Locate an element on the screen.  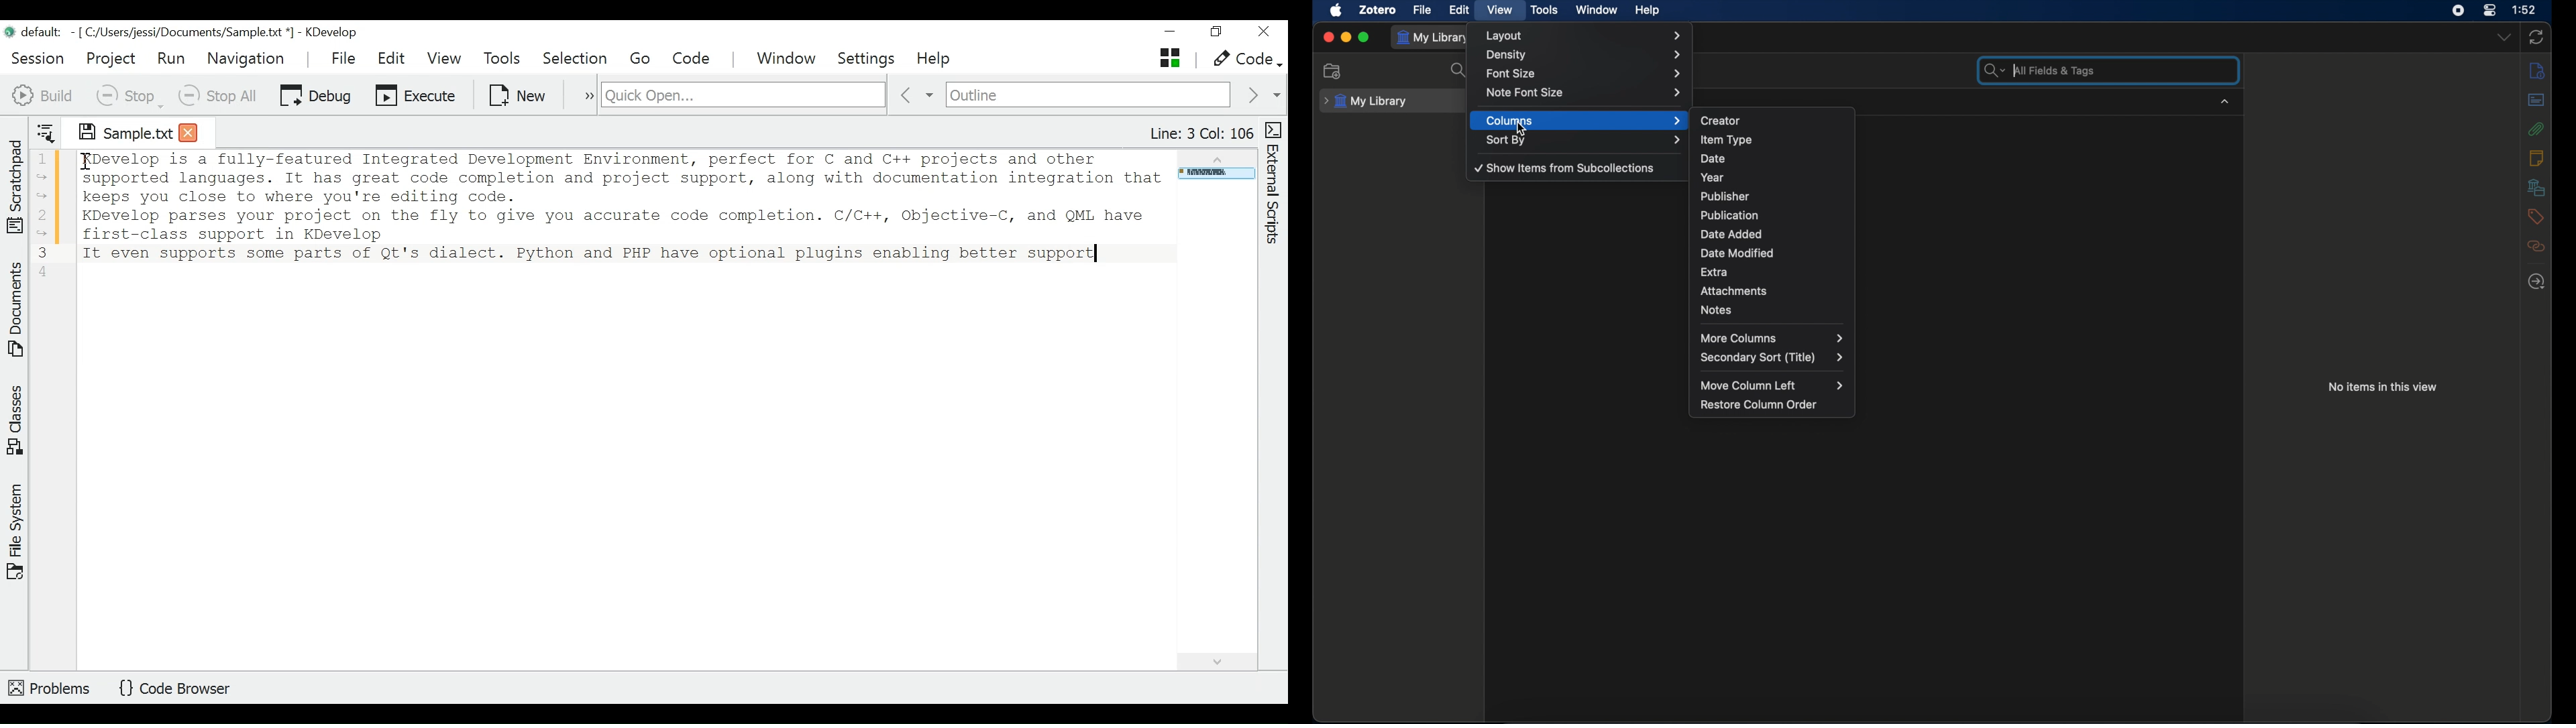
file is located at coordinates (1424, 9).